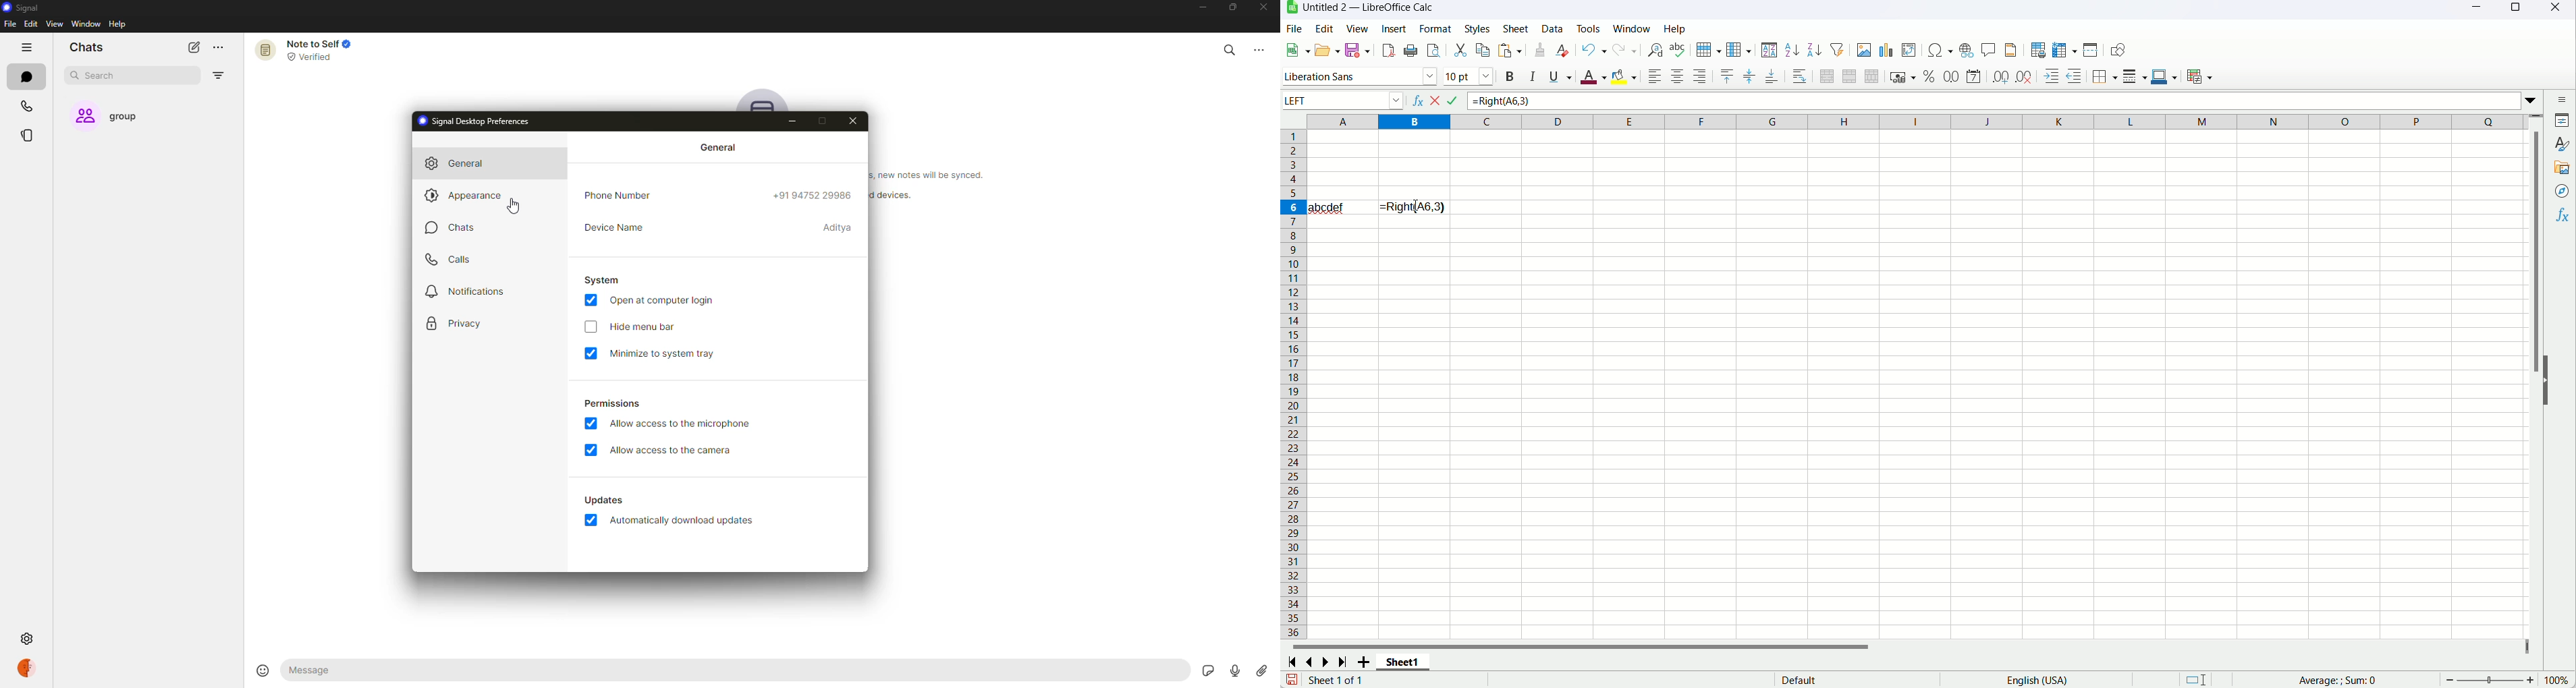 The image size is (2576, 700). Describe the element at coordinates (218, 48) in the screenshot. I see `more` at that location.